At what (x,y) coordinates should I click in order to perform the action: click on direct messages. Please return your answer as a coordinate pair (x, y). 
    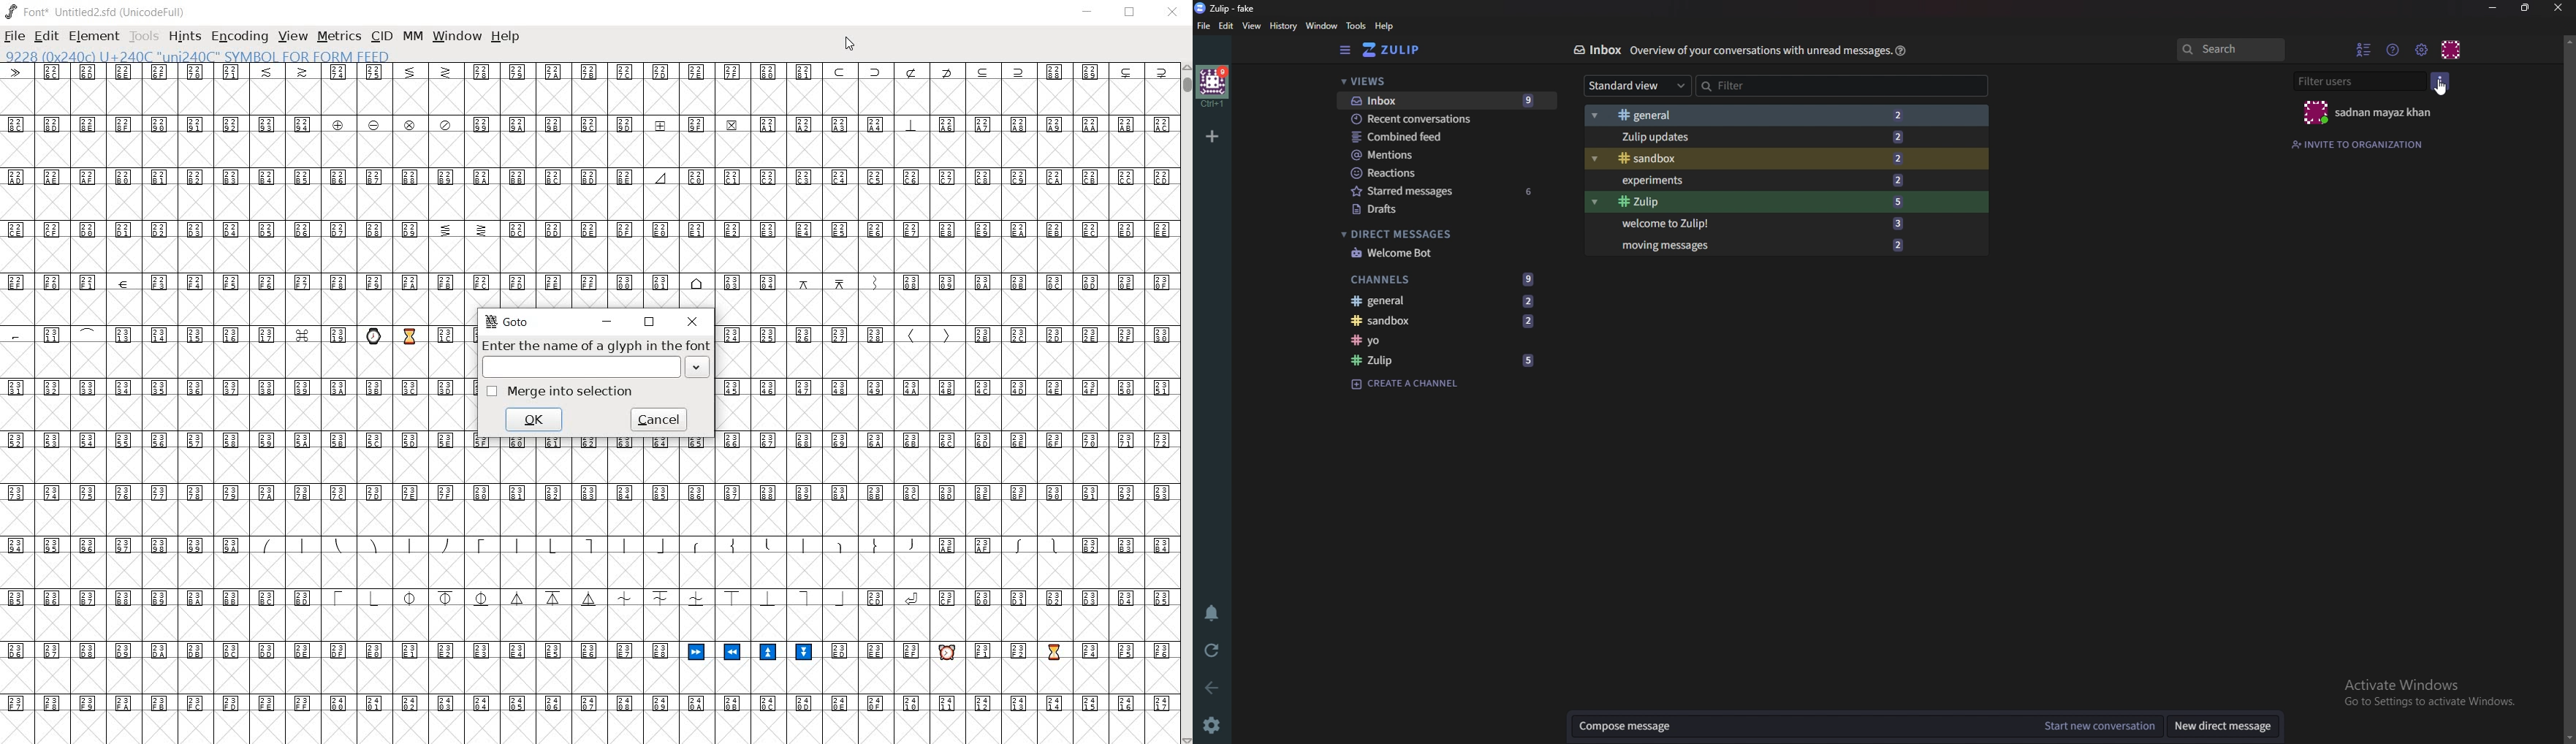
    Looking at the image, I should click on (1440, 234).